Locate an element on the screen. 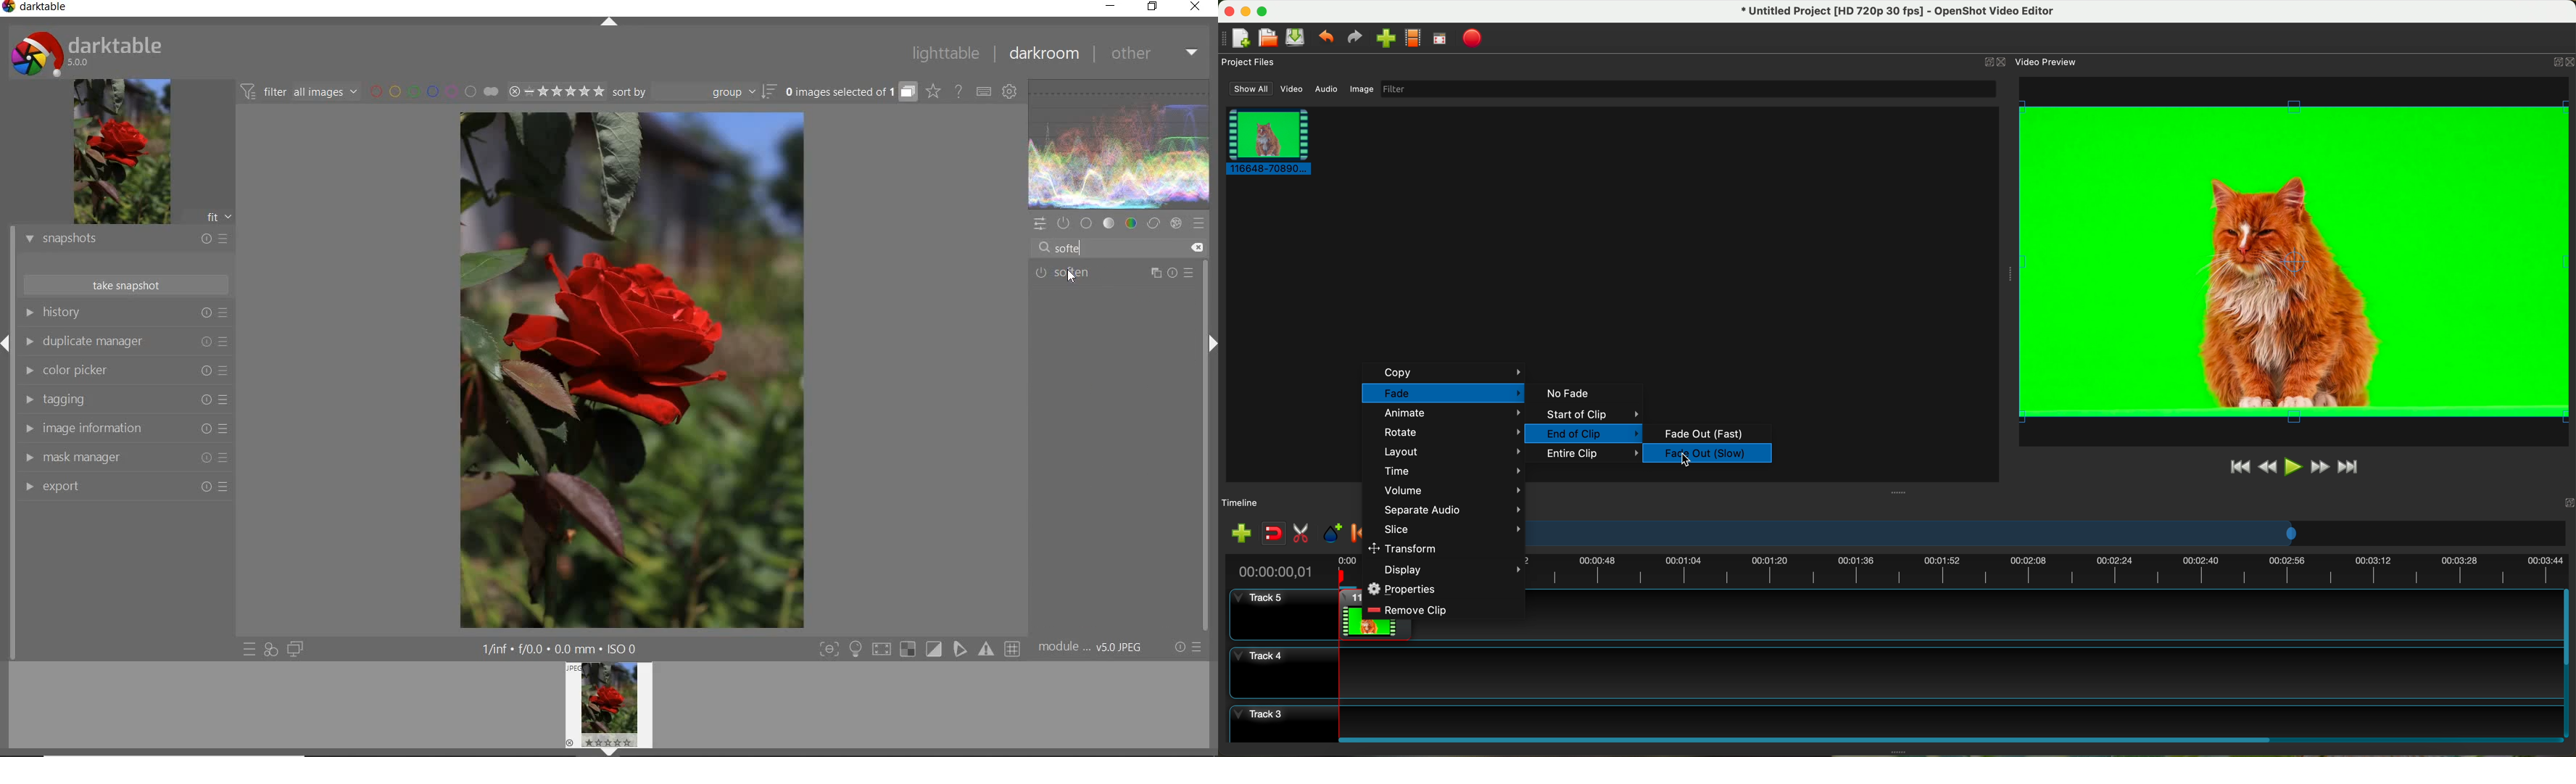 This screenshot has height=784, width=2576. click on fade out (slow) is located at coordinates (1711, 455).